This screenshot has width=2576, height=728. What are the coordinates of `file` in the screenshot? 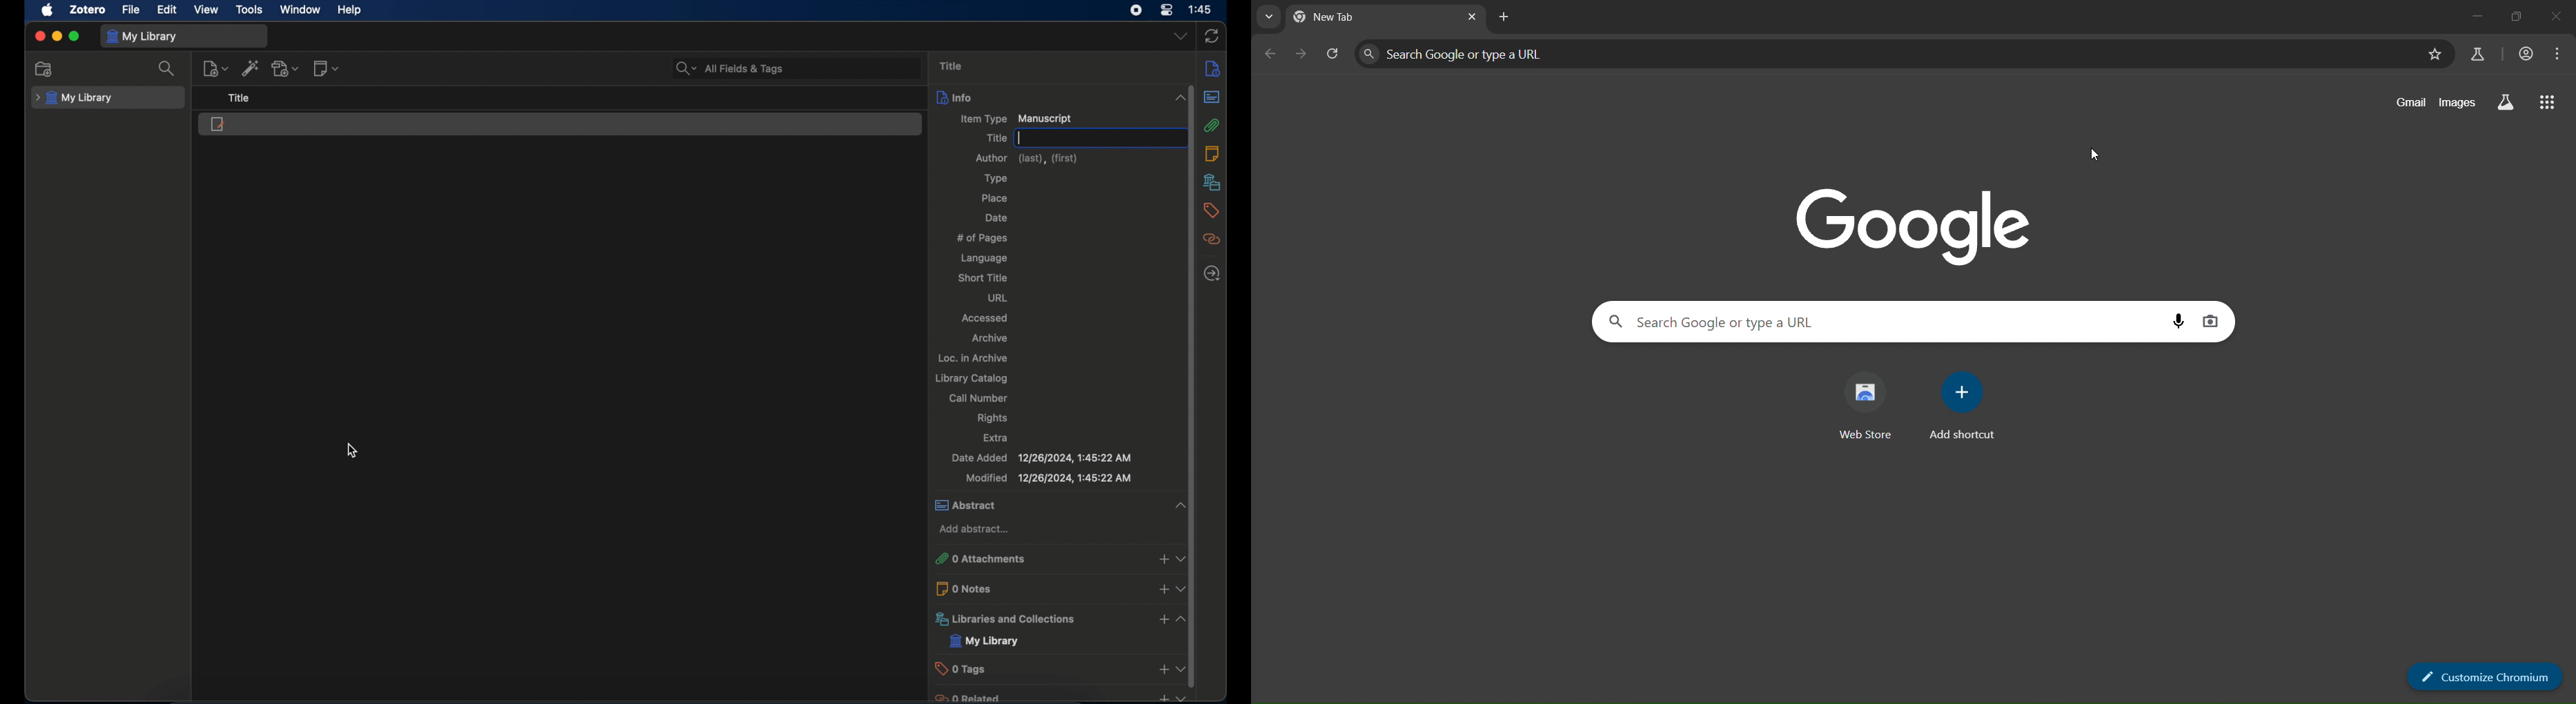 It's located at (132, 9).